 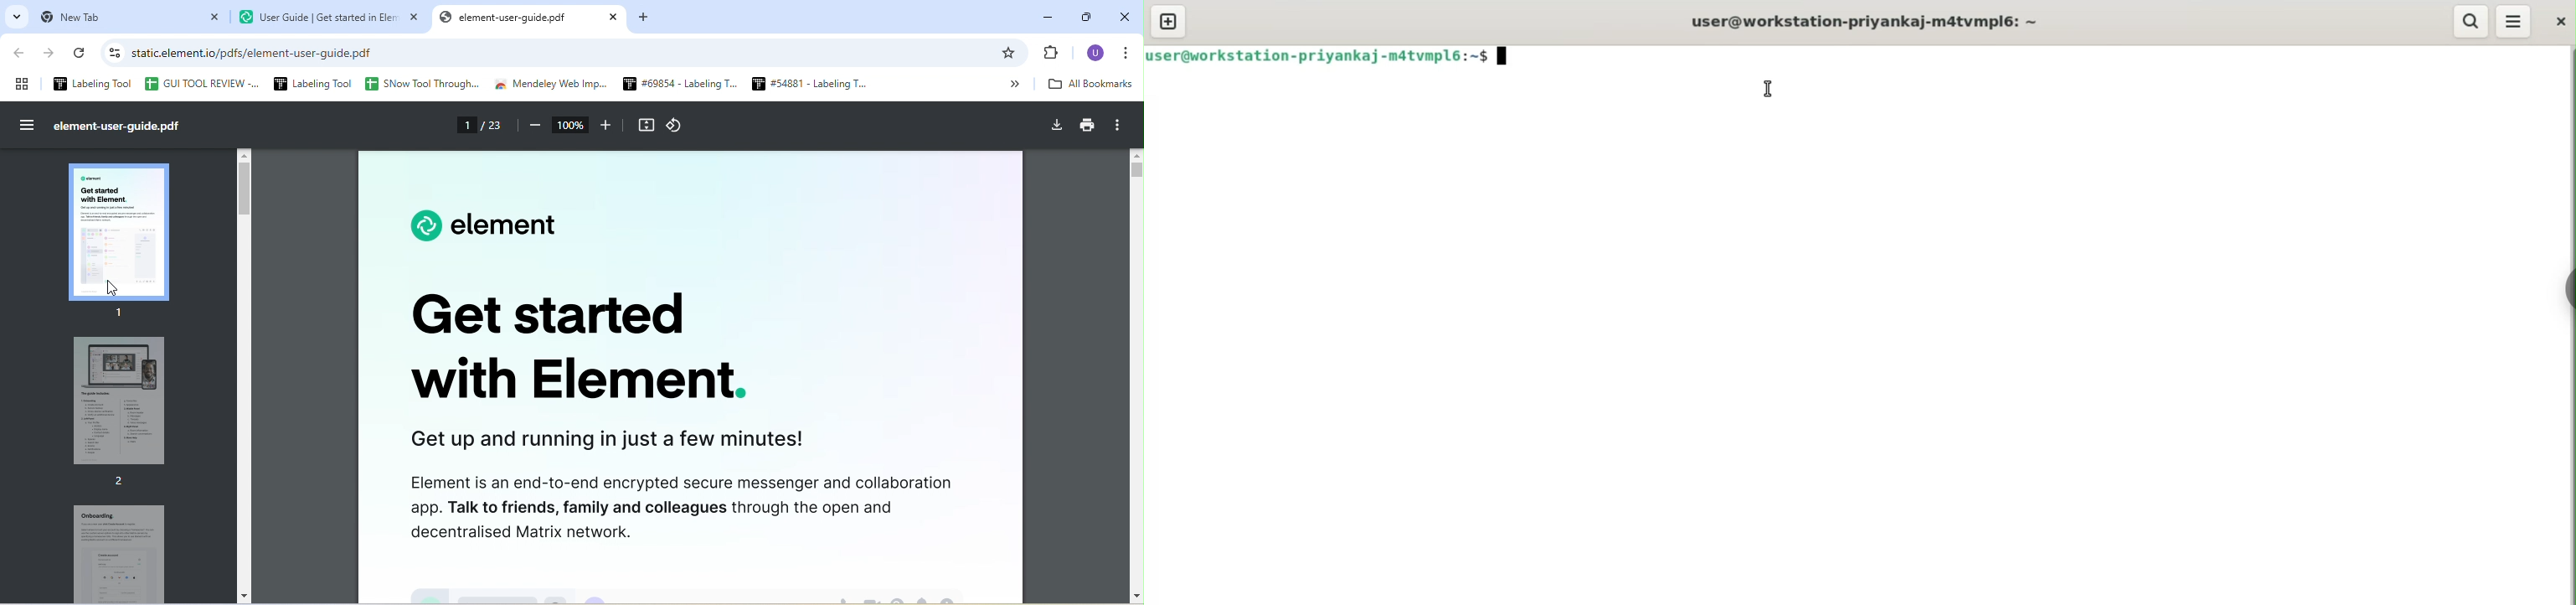 What do you see at coordinates (683, 126) in the screenshot?
I see `rotate` at bounding box center [683, 126].